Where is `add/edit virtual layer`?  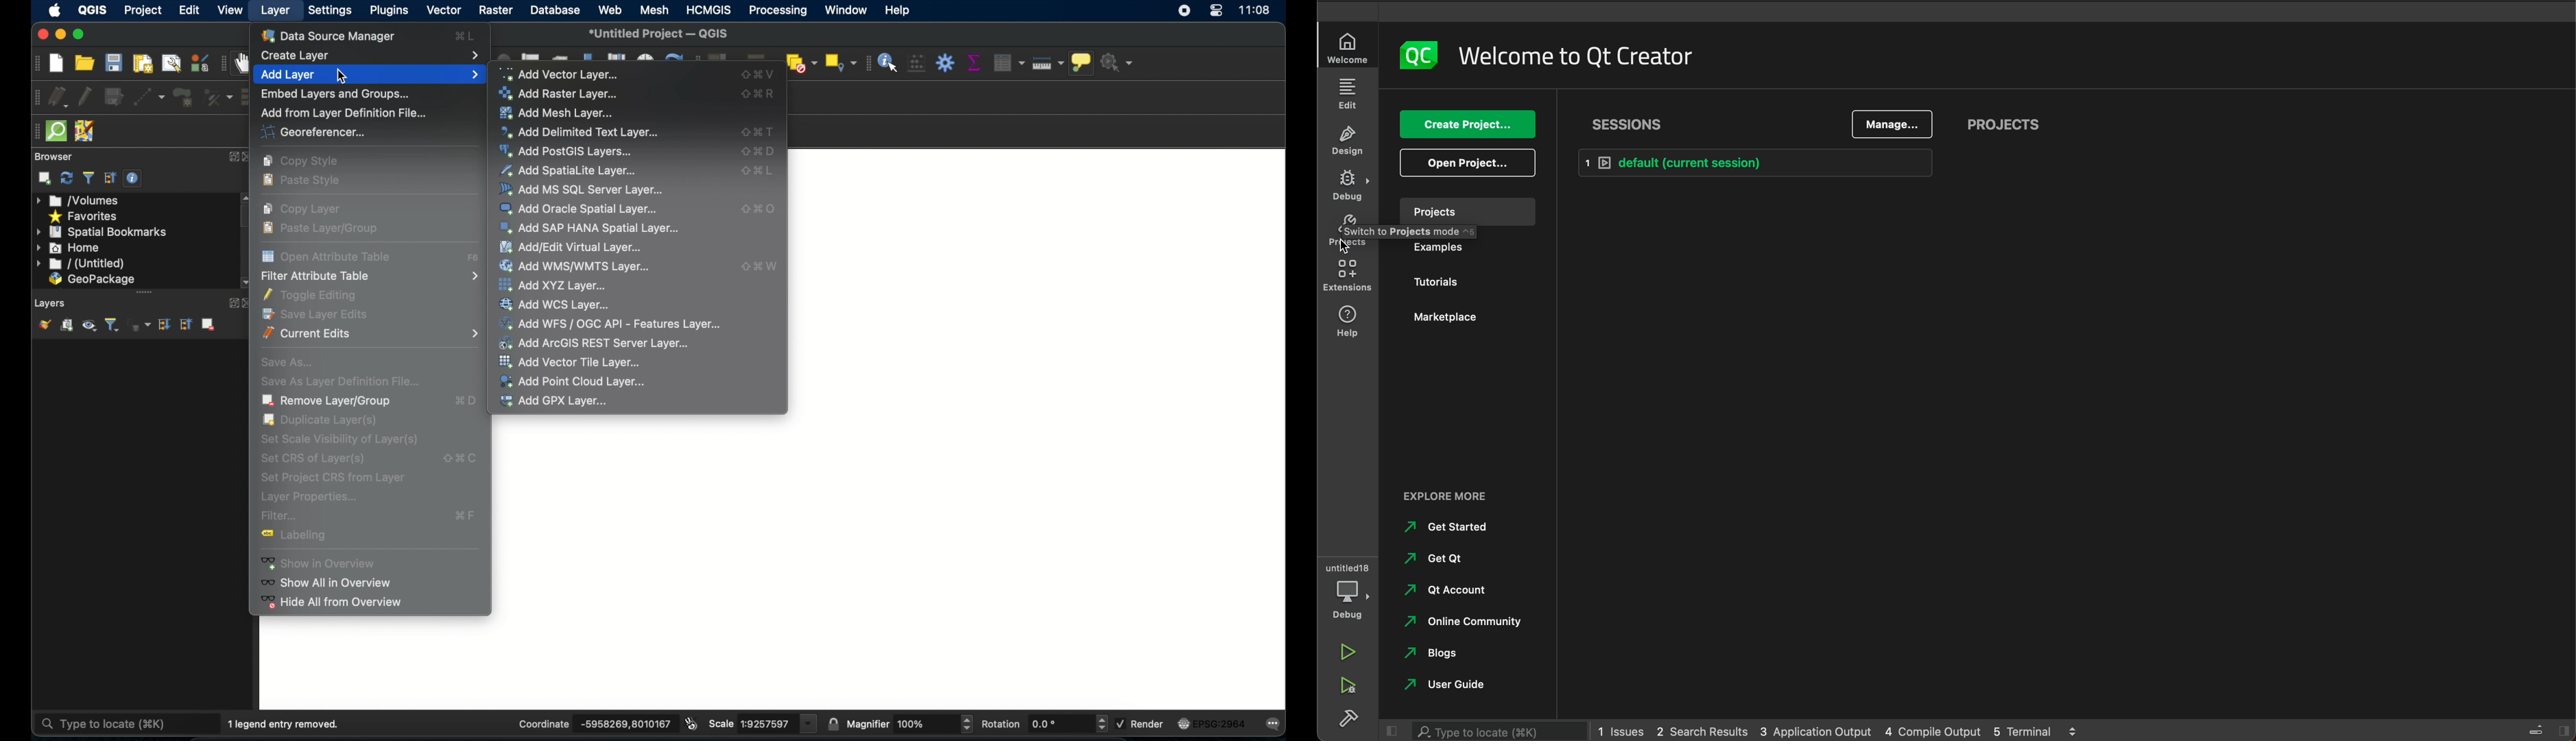 add/edit virtual layer is located at coordinates (570, 246).